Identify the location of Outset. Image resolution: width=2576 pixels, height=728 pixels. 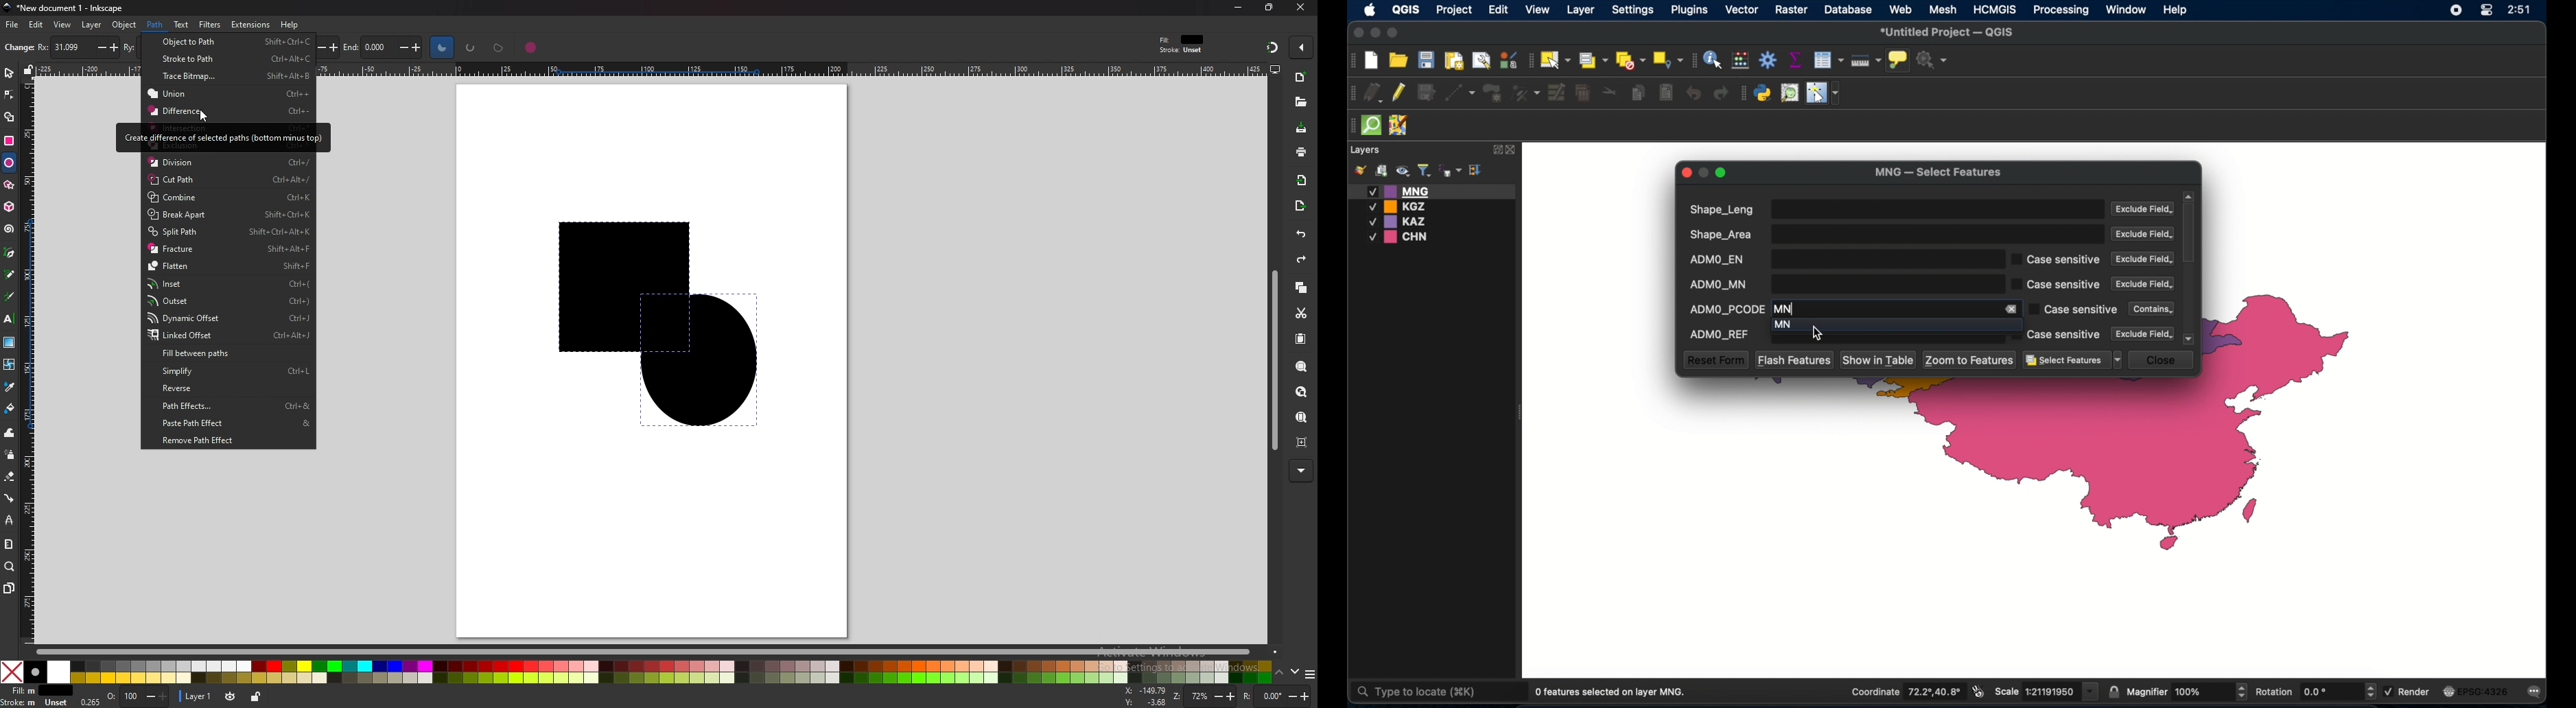
(228, 300).